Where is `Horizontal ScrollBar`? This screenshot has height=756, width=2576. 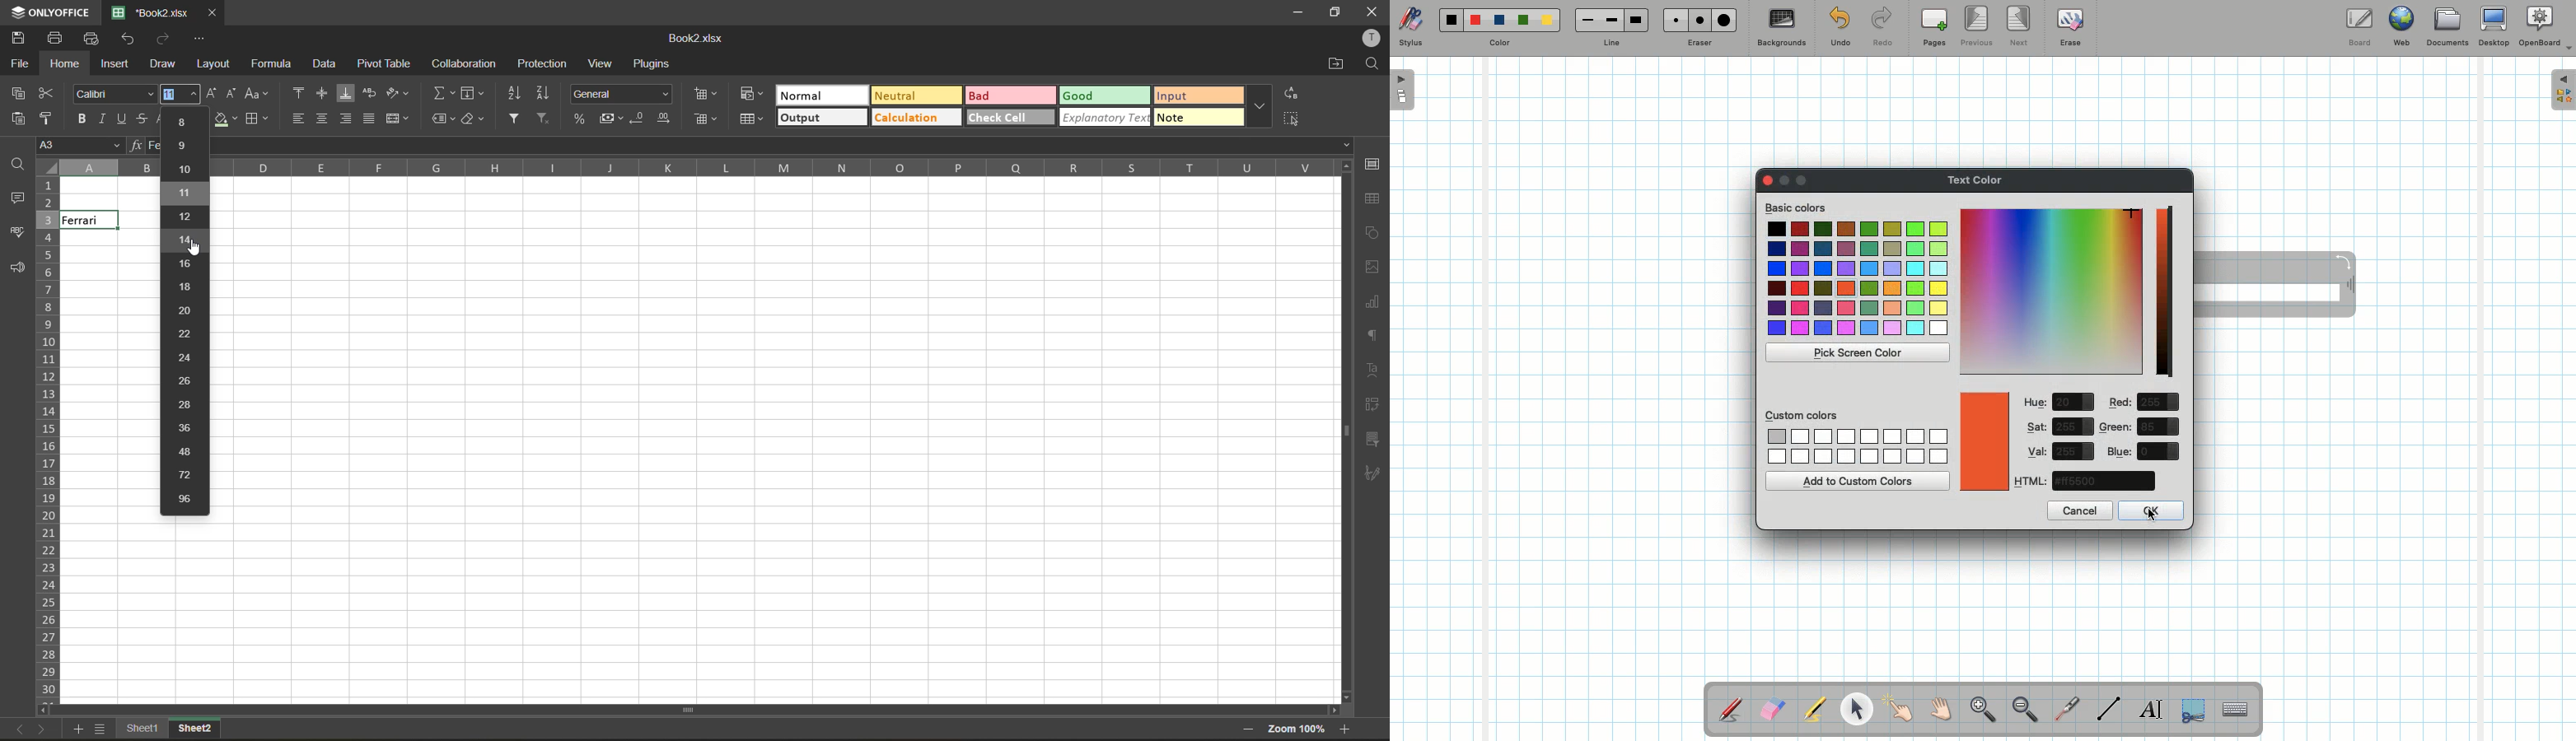
Horizontal ScrollBar is located at coordinates (1345, 439).